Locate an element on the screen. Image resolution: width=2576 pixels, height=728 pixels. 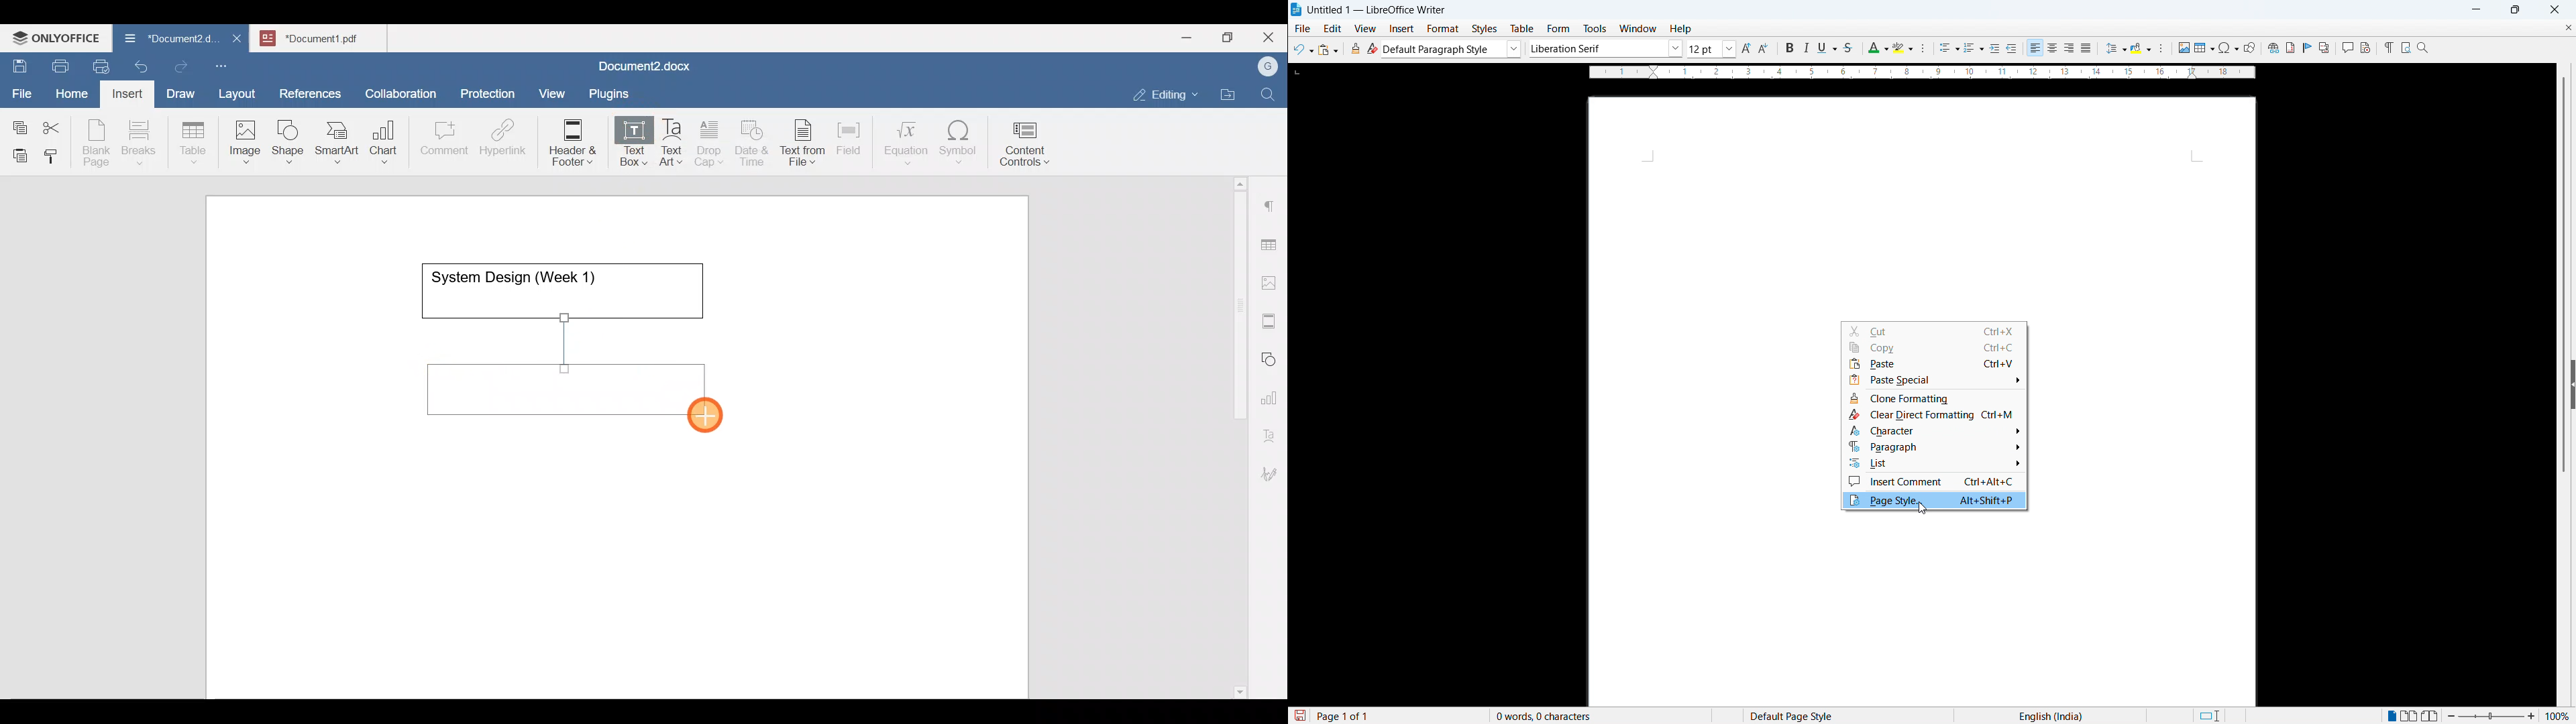
Add table  is located at coordinates (2204, 48).